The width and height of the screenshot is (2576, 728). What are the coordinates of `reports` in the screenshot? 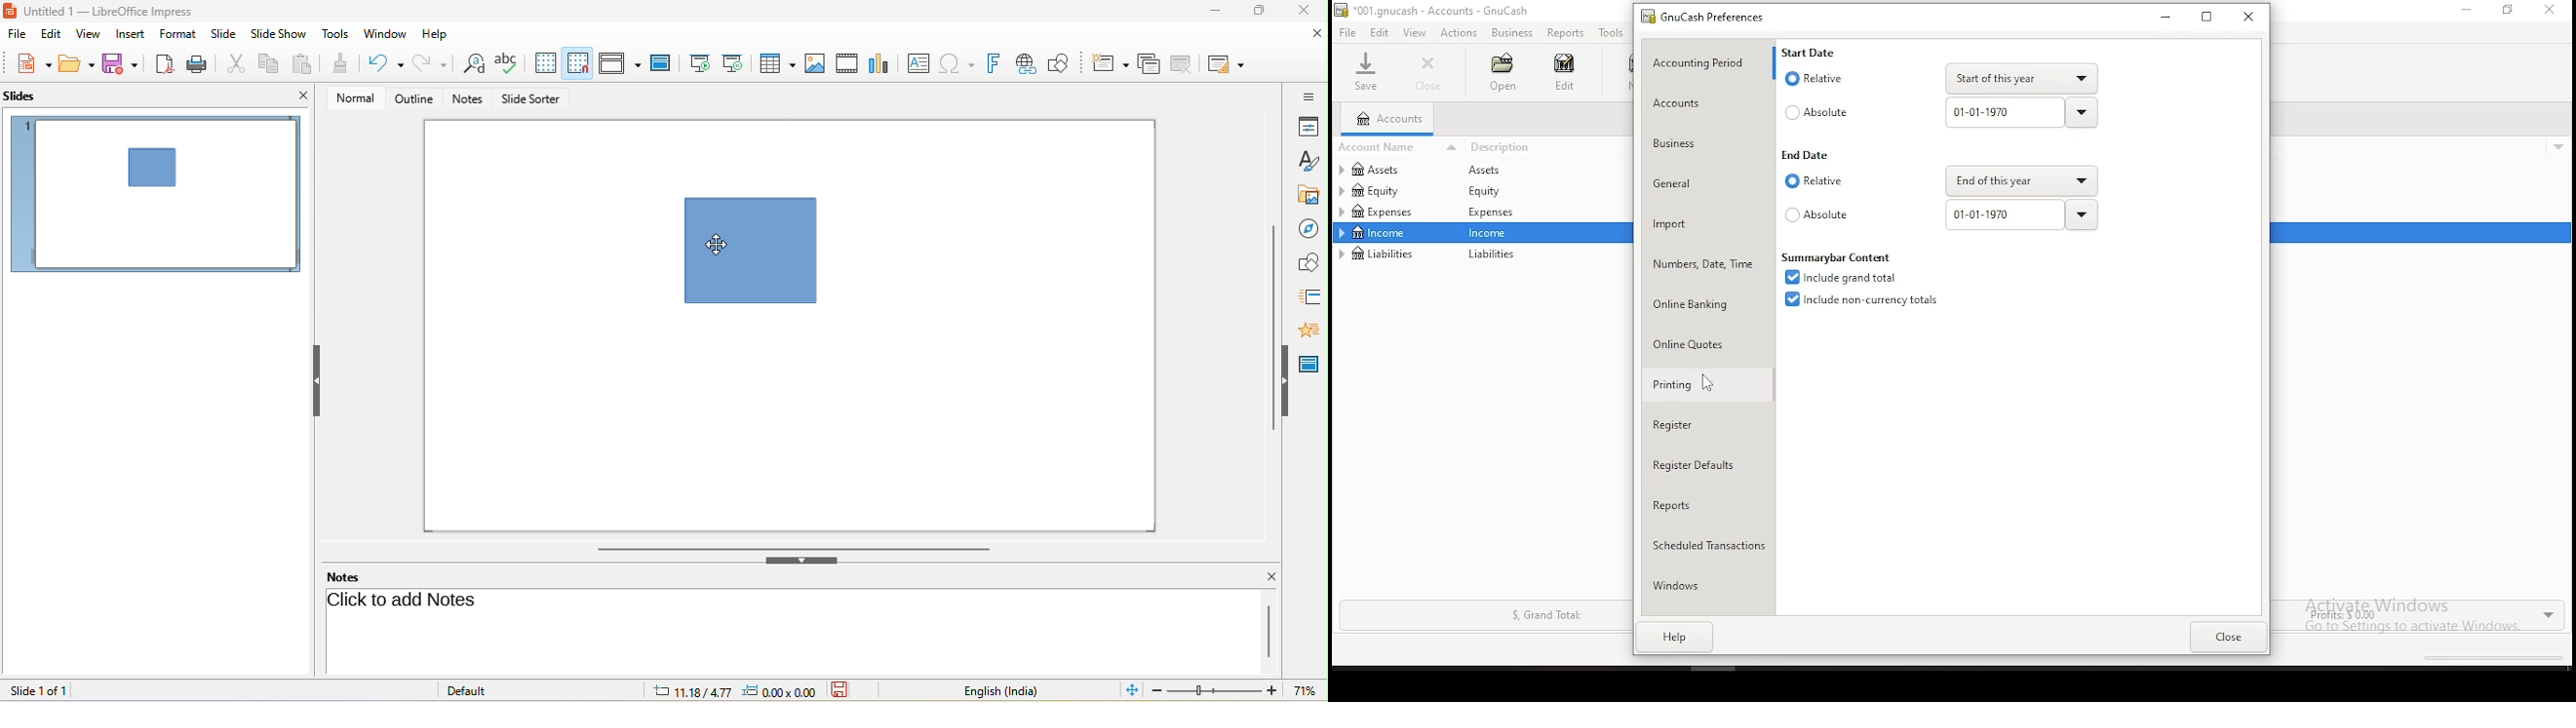 It's located at (1565, 33).